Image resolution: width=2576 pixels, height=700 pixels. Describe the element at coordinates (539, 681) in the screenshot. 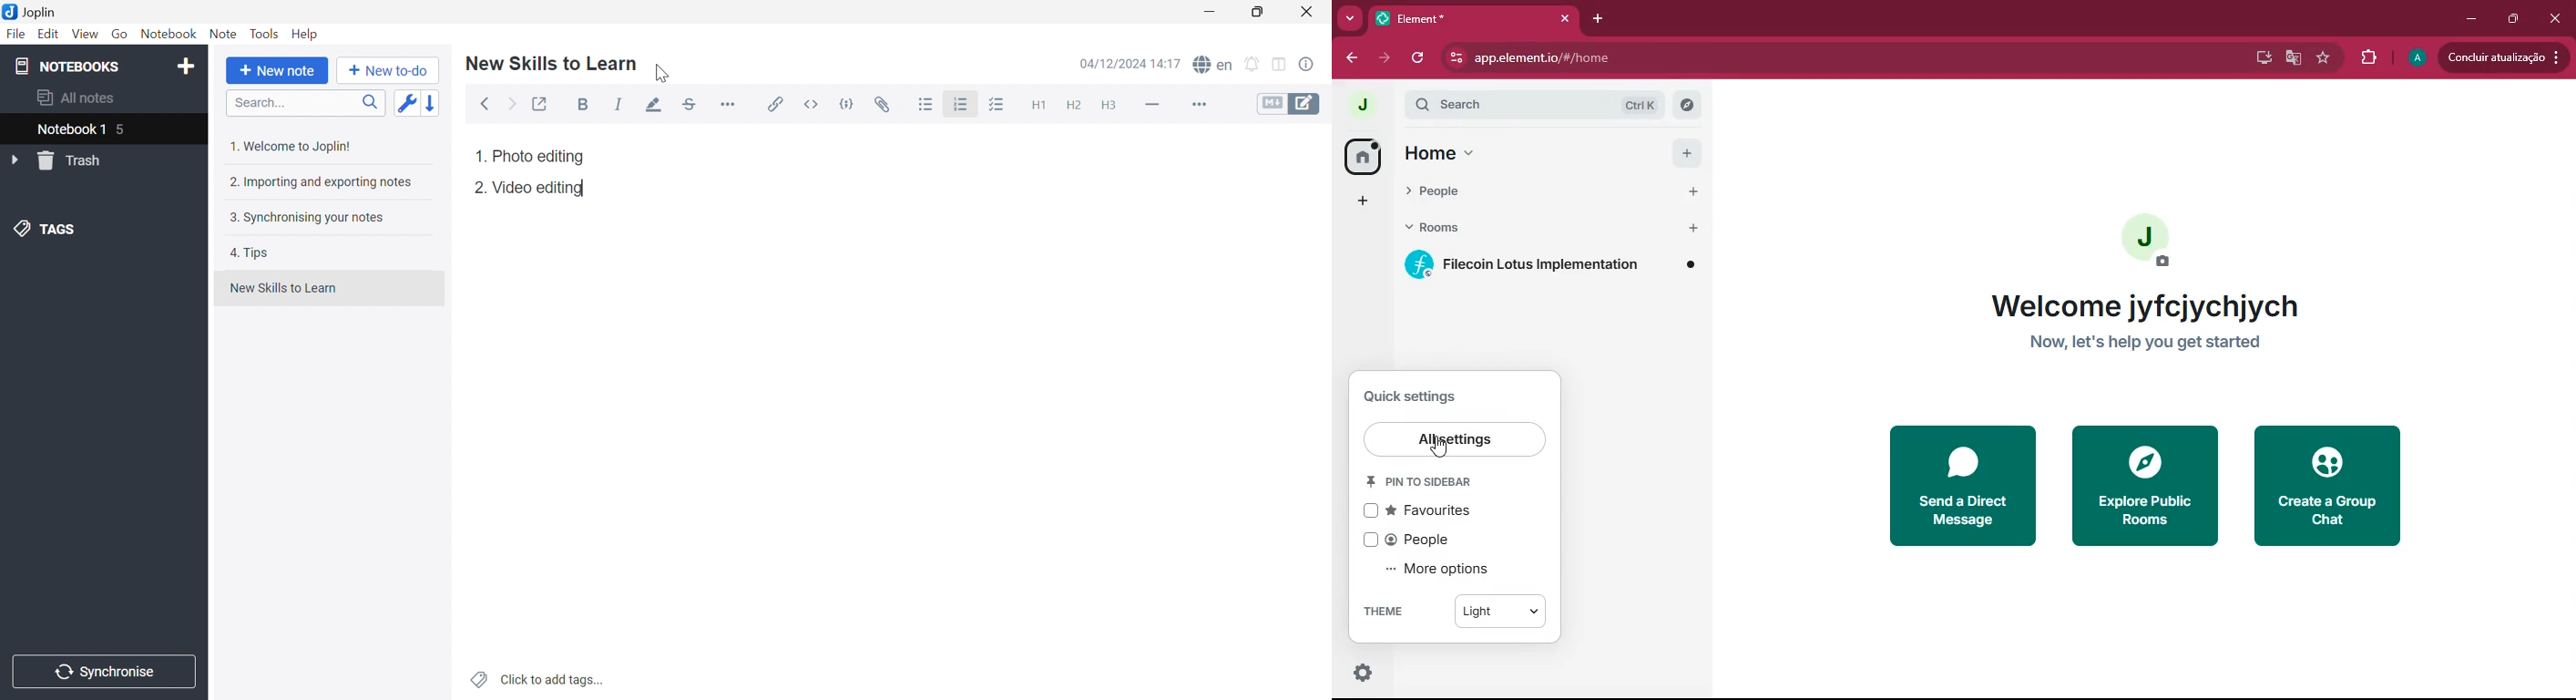

I see `Click to add tags...` at that location.